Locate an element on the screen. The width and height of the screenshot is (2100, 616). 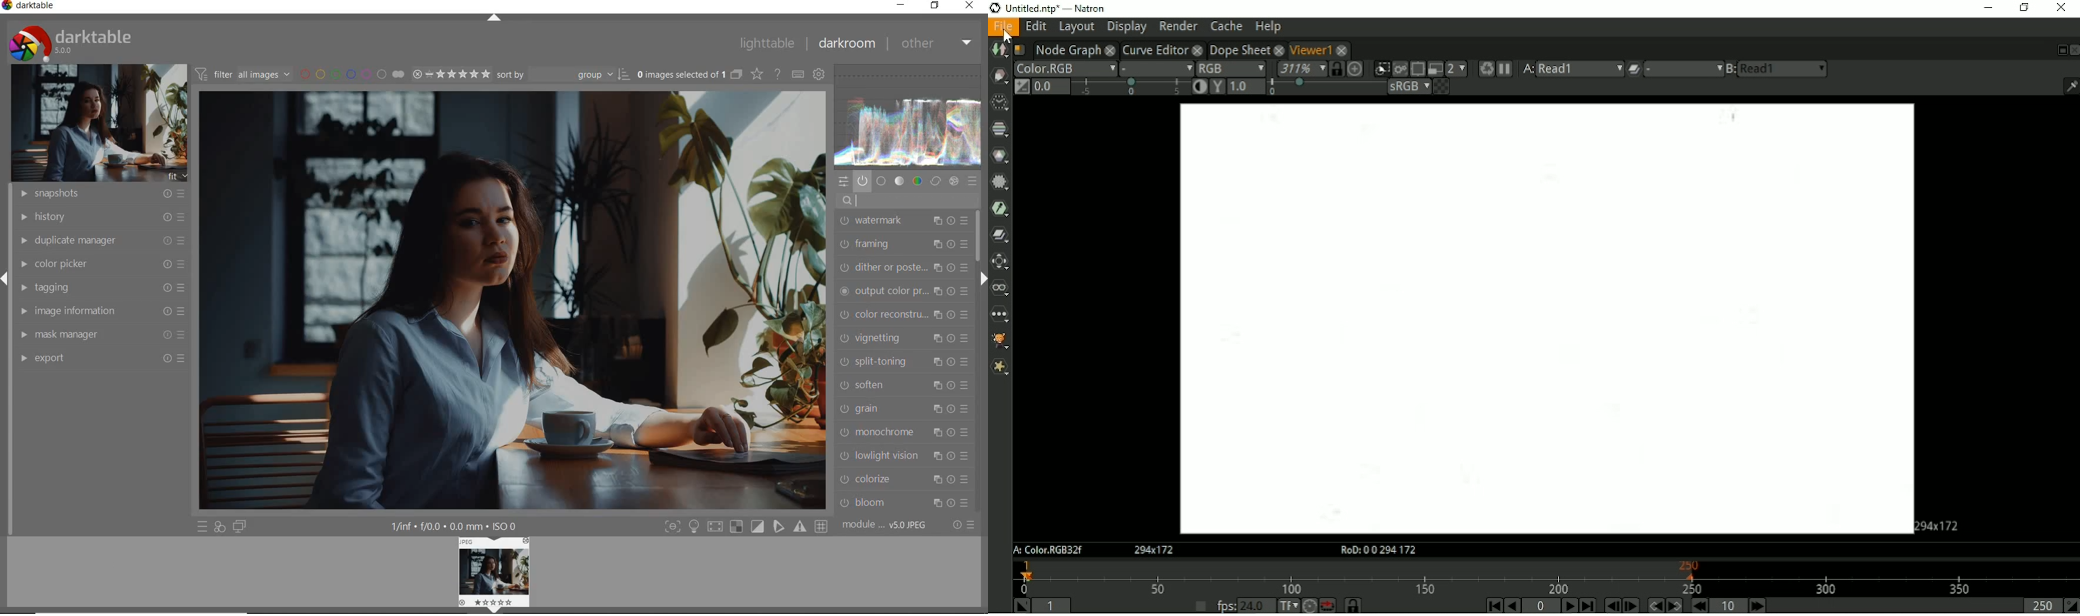
define keyboard shortcuts is located at coordinates (797, 75).